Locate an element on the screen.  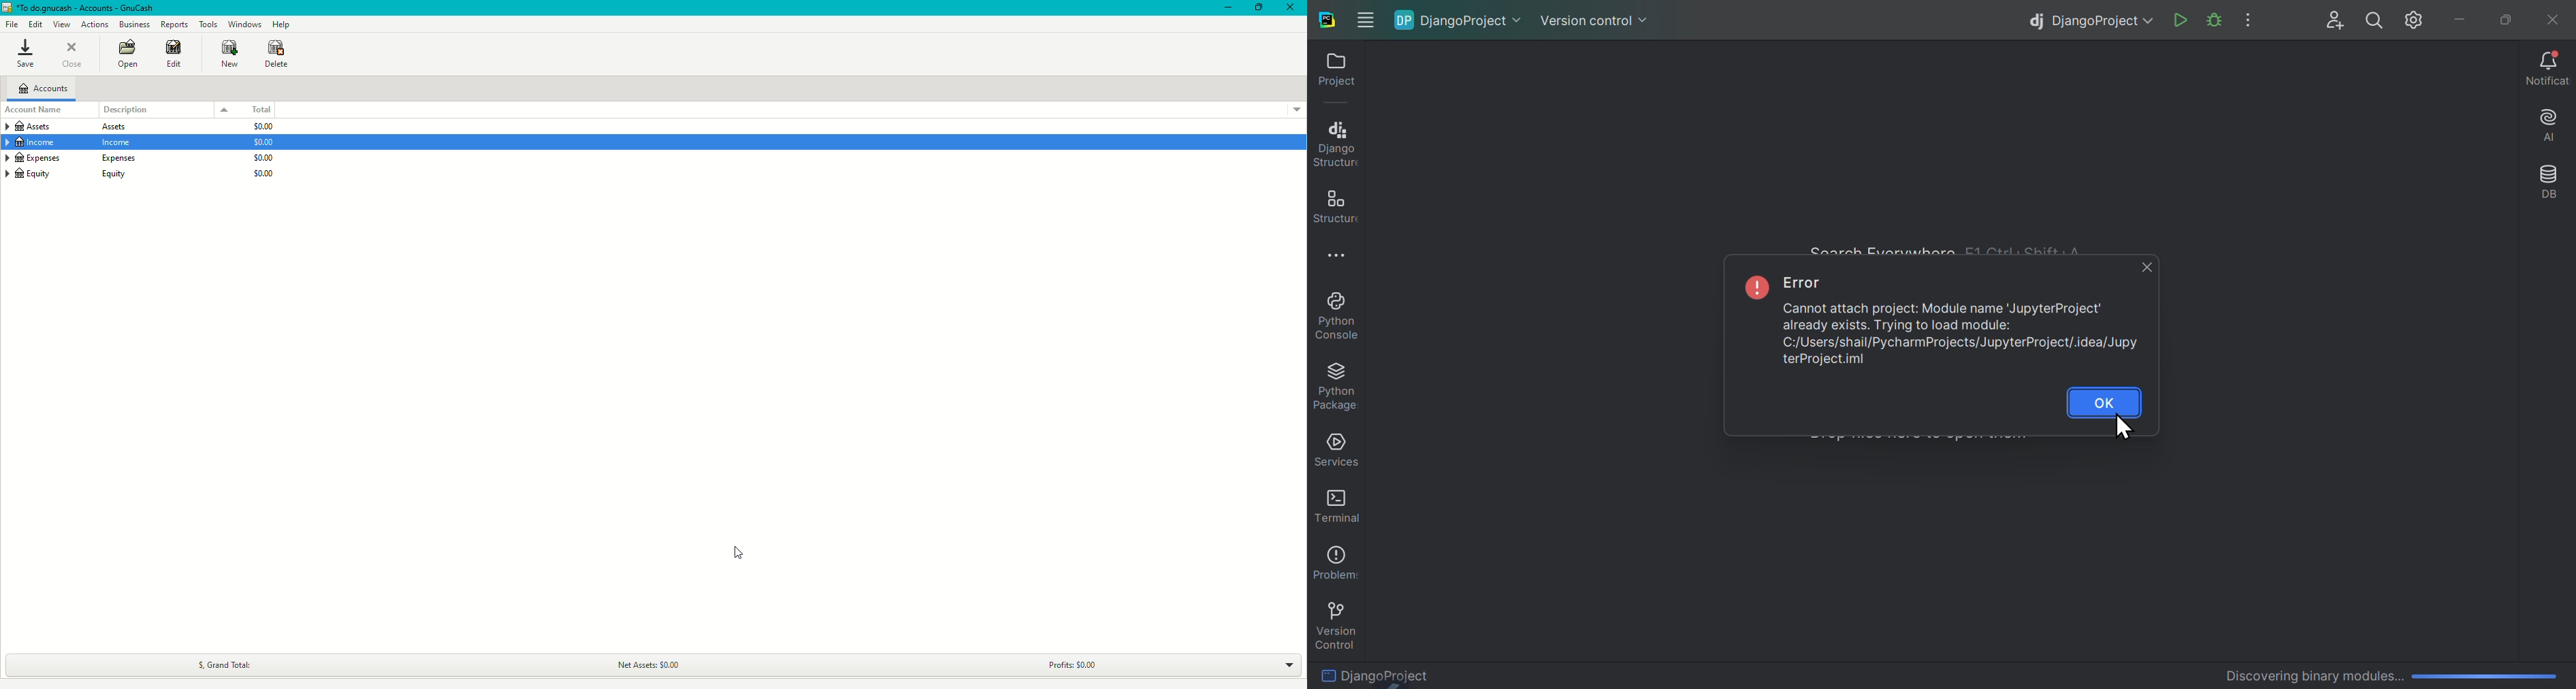
Assets is located at coordinates (75, 126).